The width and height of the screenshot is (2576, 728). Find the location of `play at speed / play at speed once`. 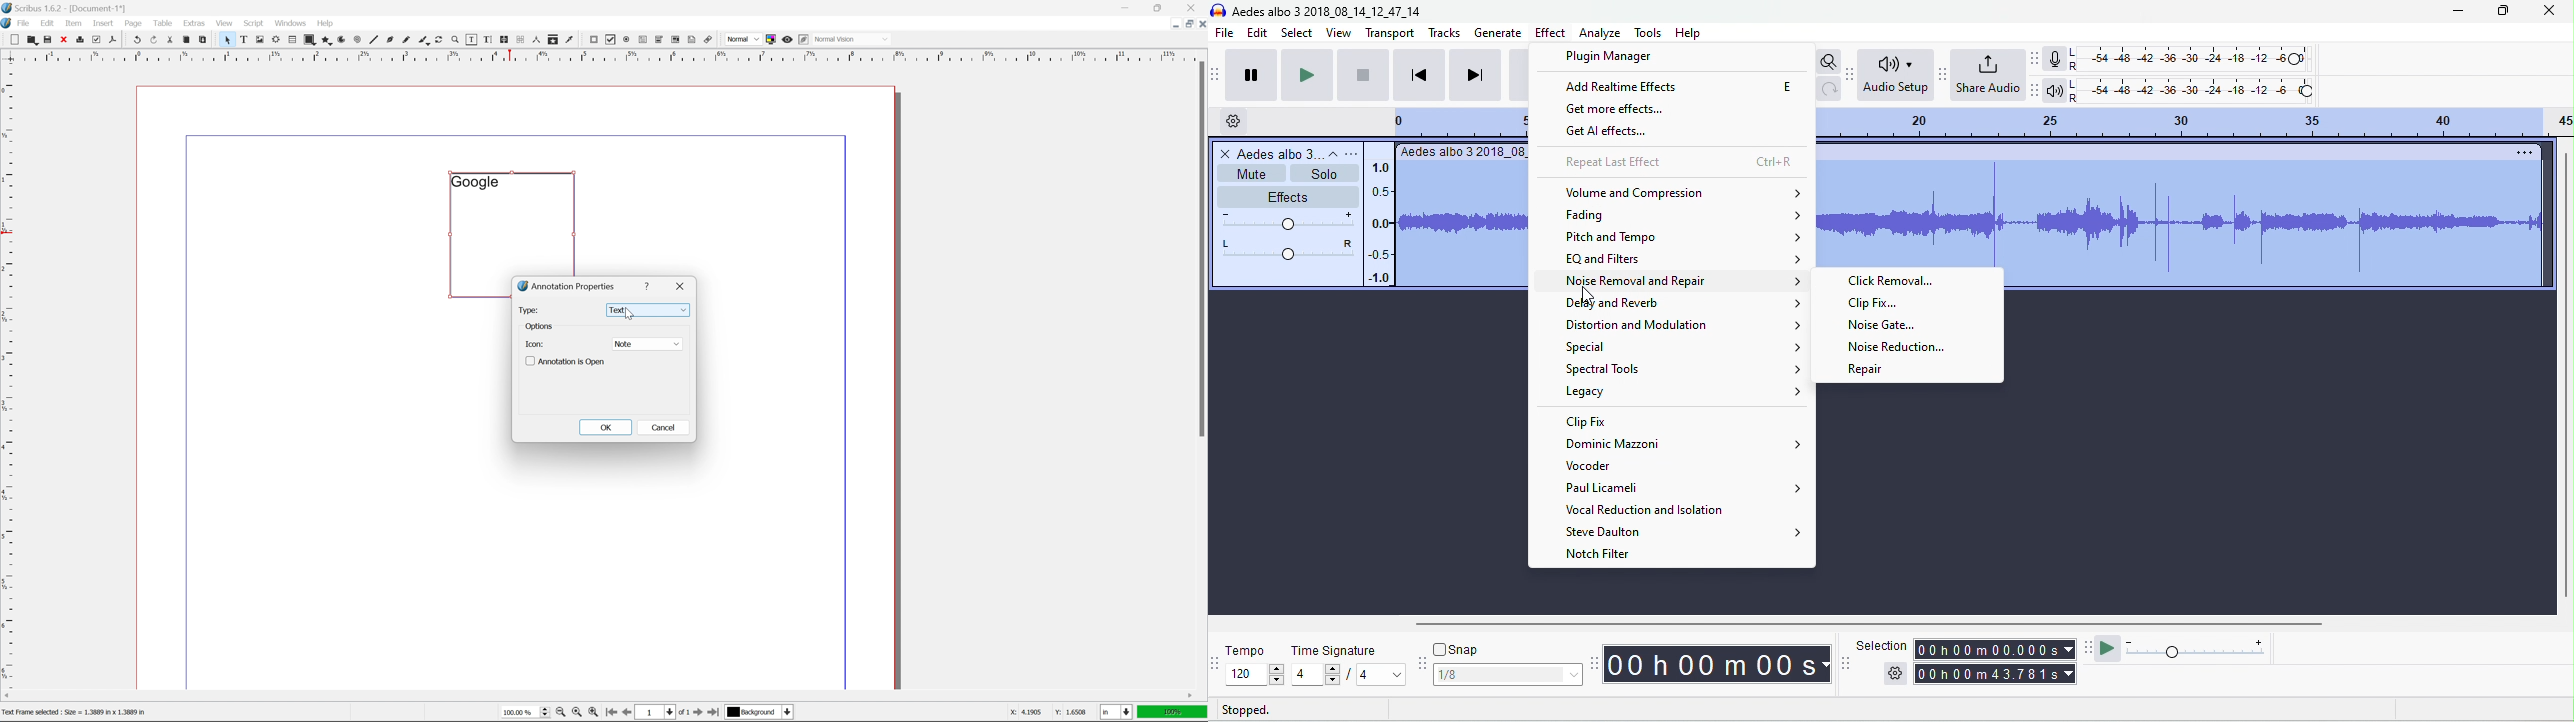

play at speed / play at speed once is located at coordinates (2107, 650).